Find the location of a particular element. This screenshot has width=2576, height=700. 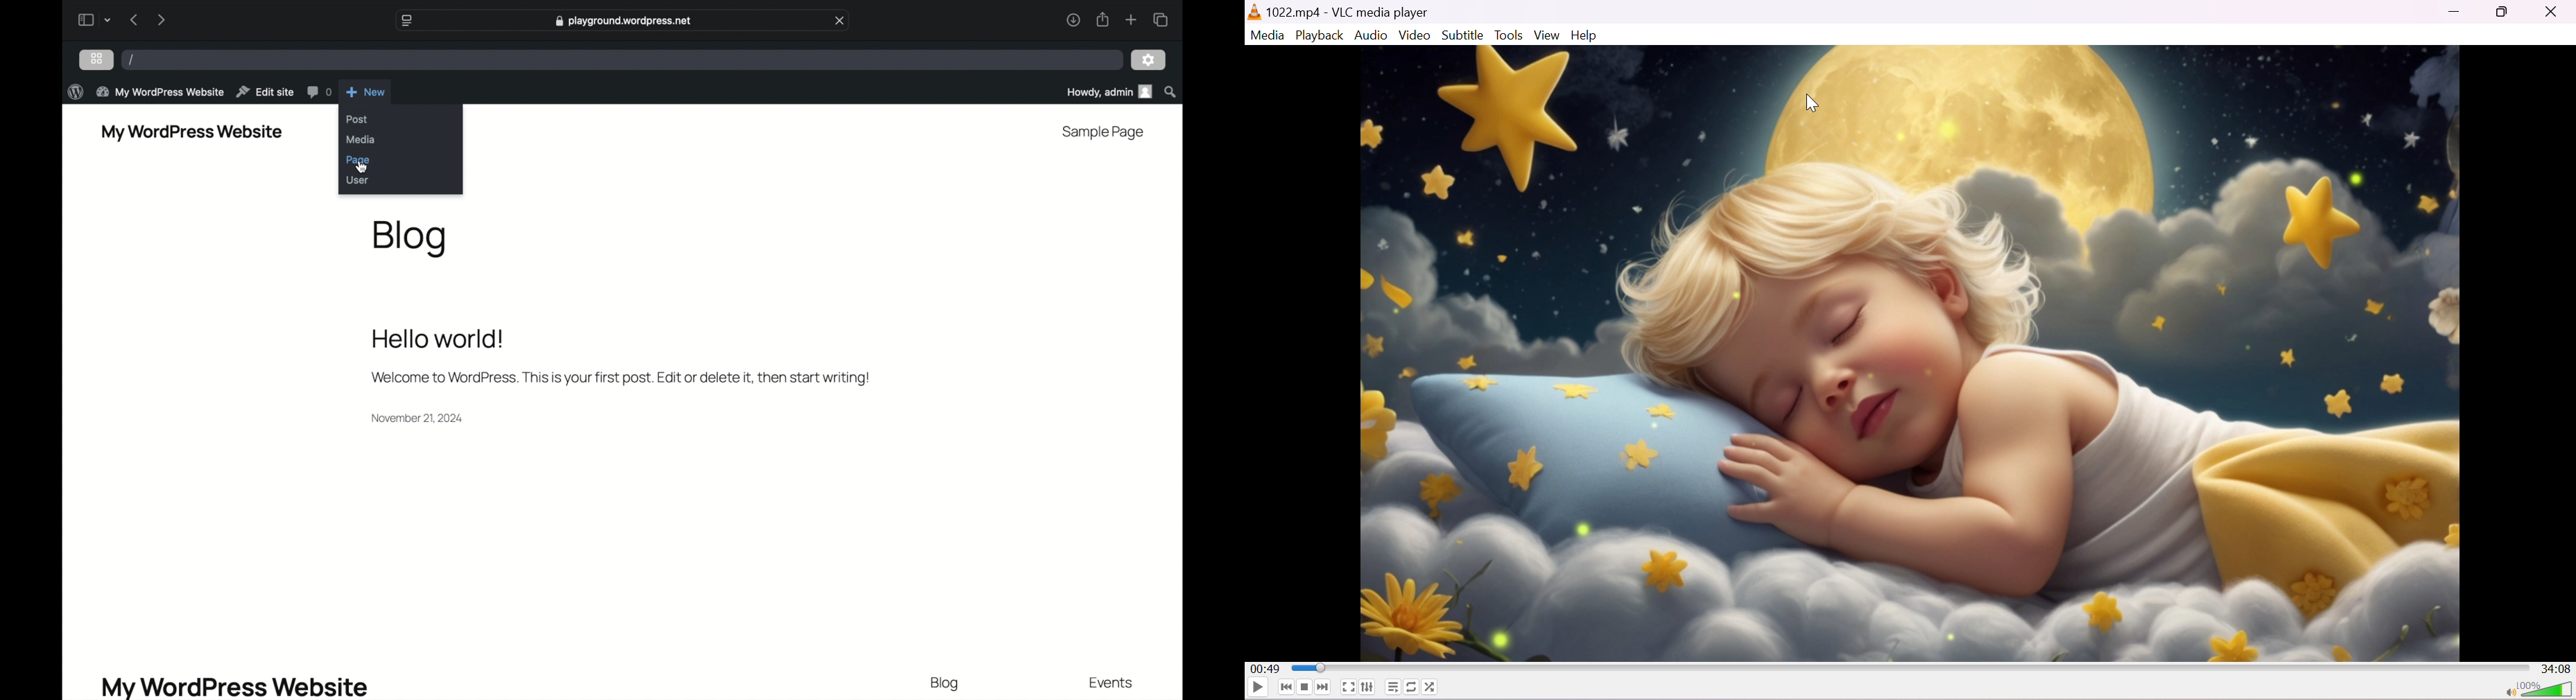

View is located at coordinates (1547, 35).